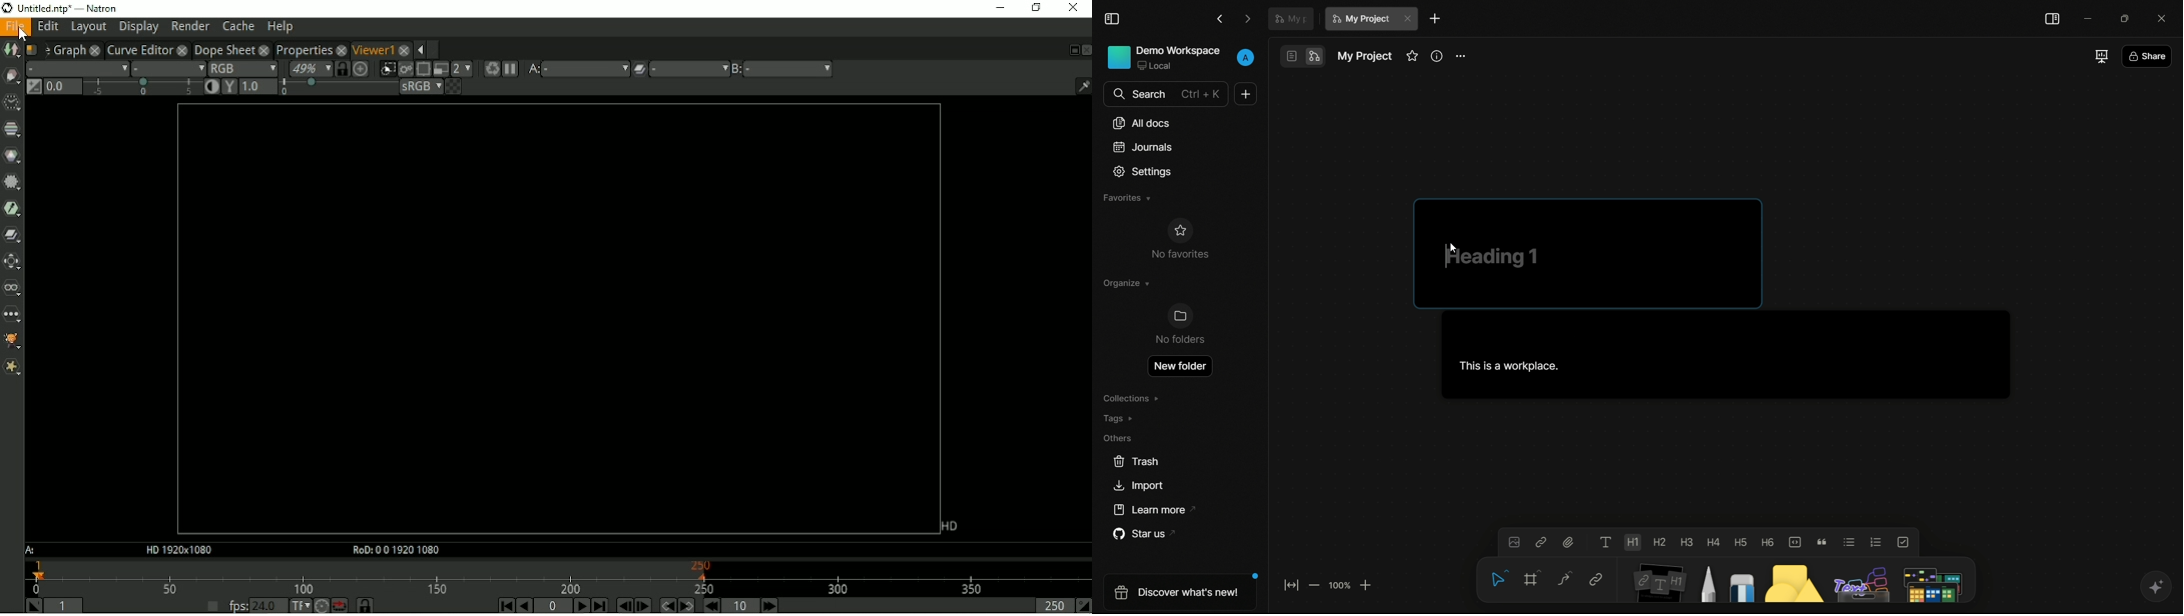 This screenshot has height=616, width=2184. I want to click on Graph, so click(68, 49).